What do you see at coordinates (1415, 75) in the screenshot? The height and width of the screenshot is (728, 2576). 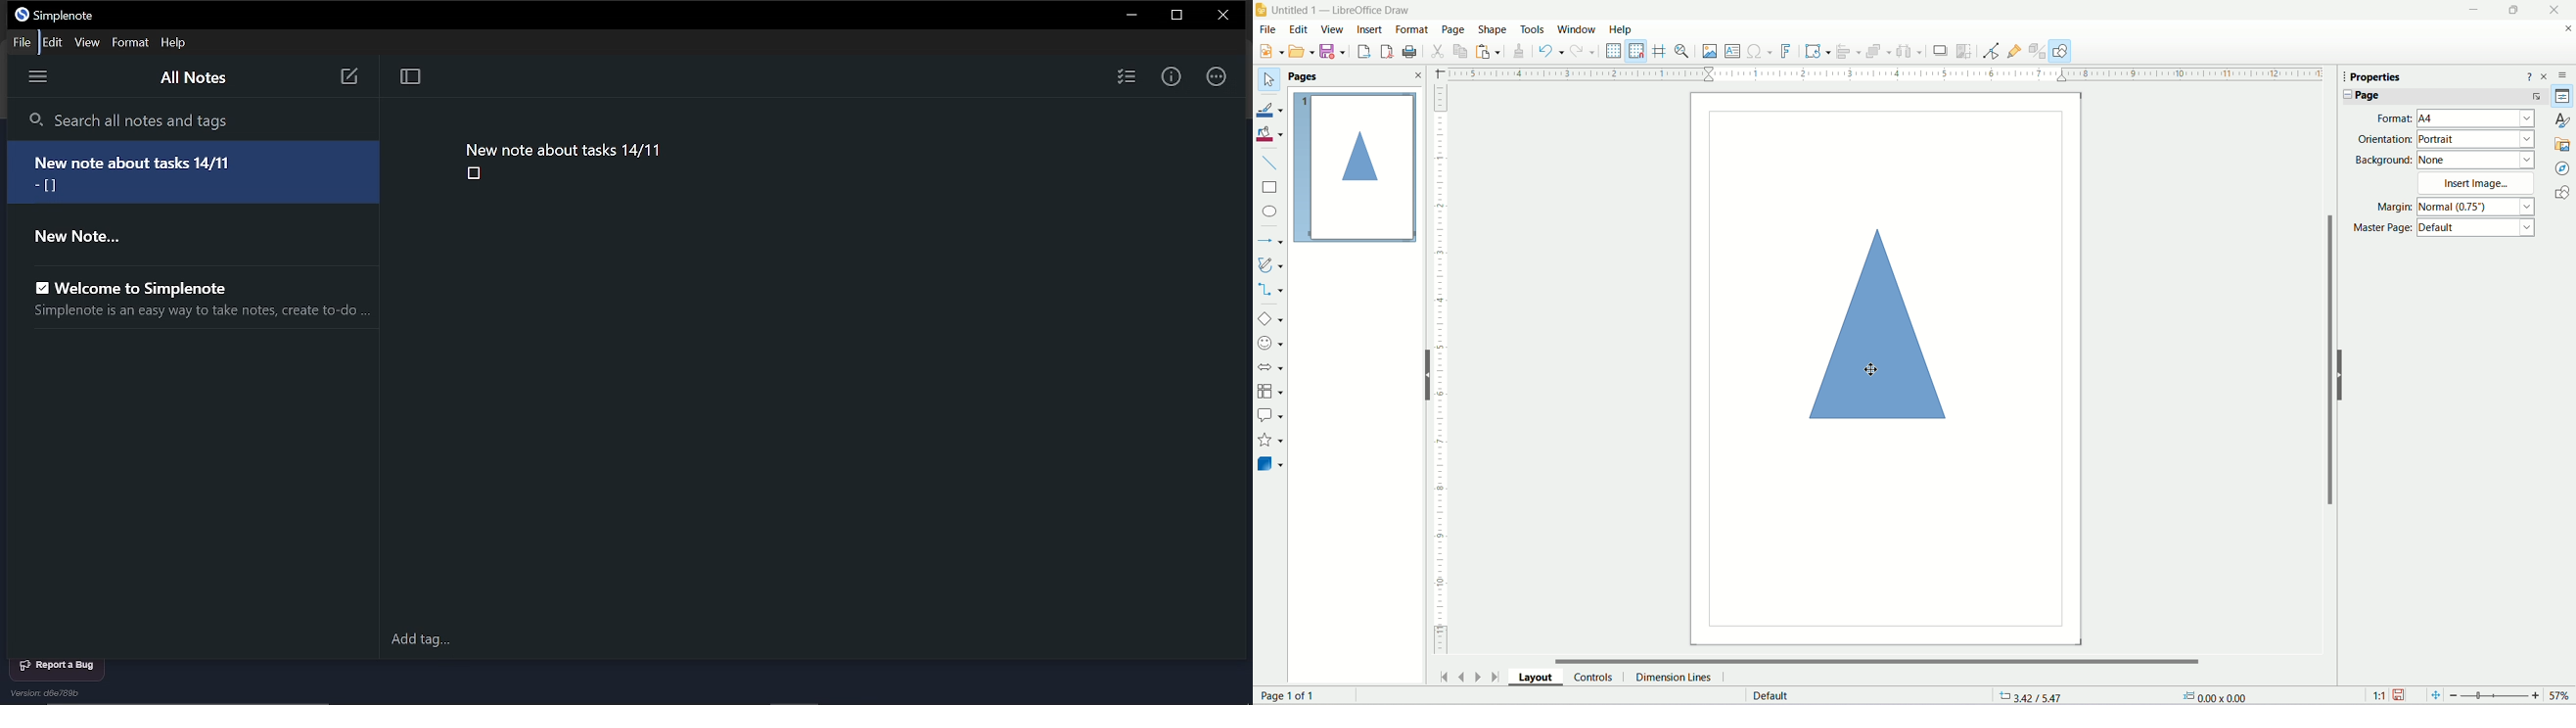 I see `Close` at bounding box center [1415, 75].